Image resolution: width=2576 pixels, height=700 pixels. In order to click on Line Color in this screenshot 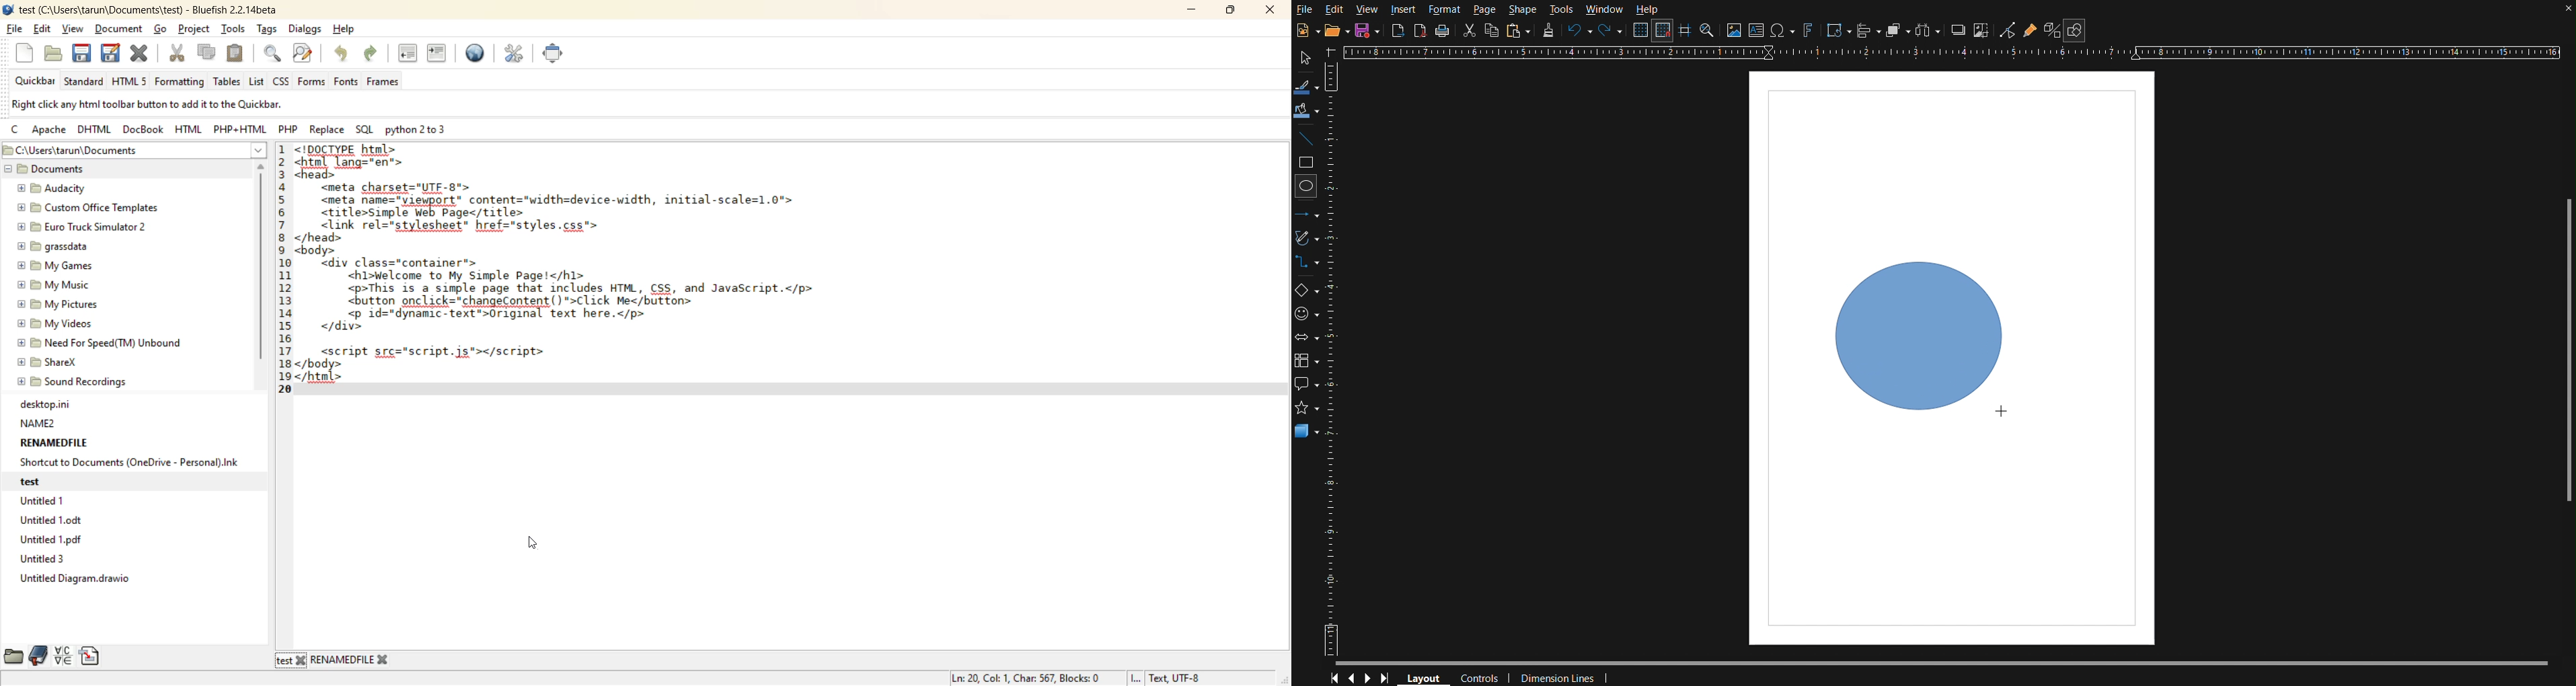, I will do `click(1309, 86)`.